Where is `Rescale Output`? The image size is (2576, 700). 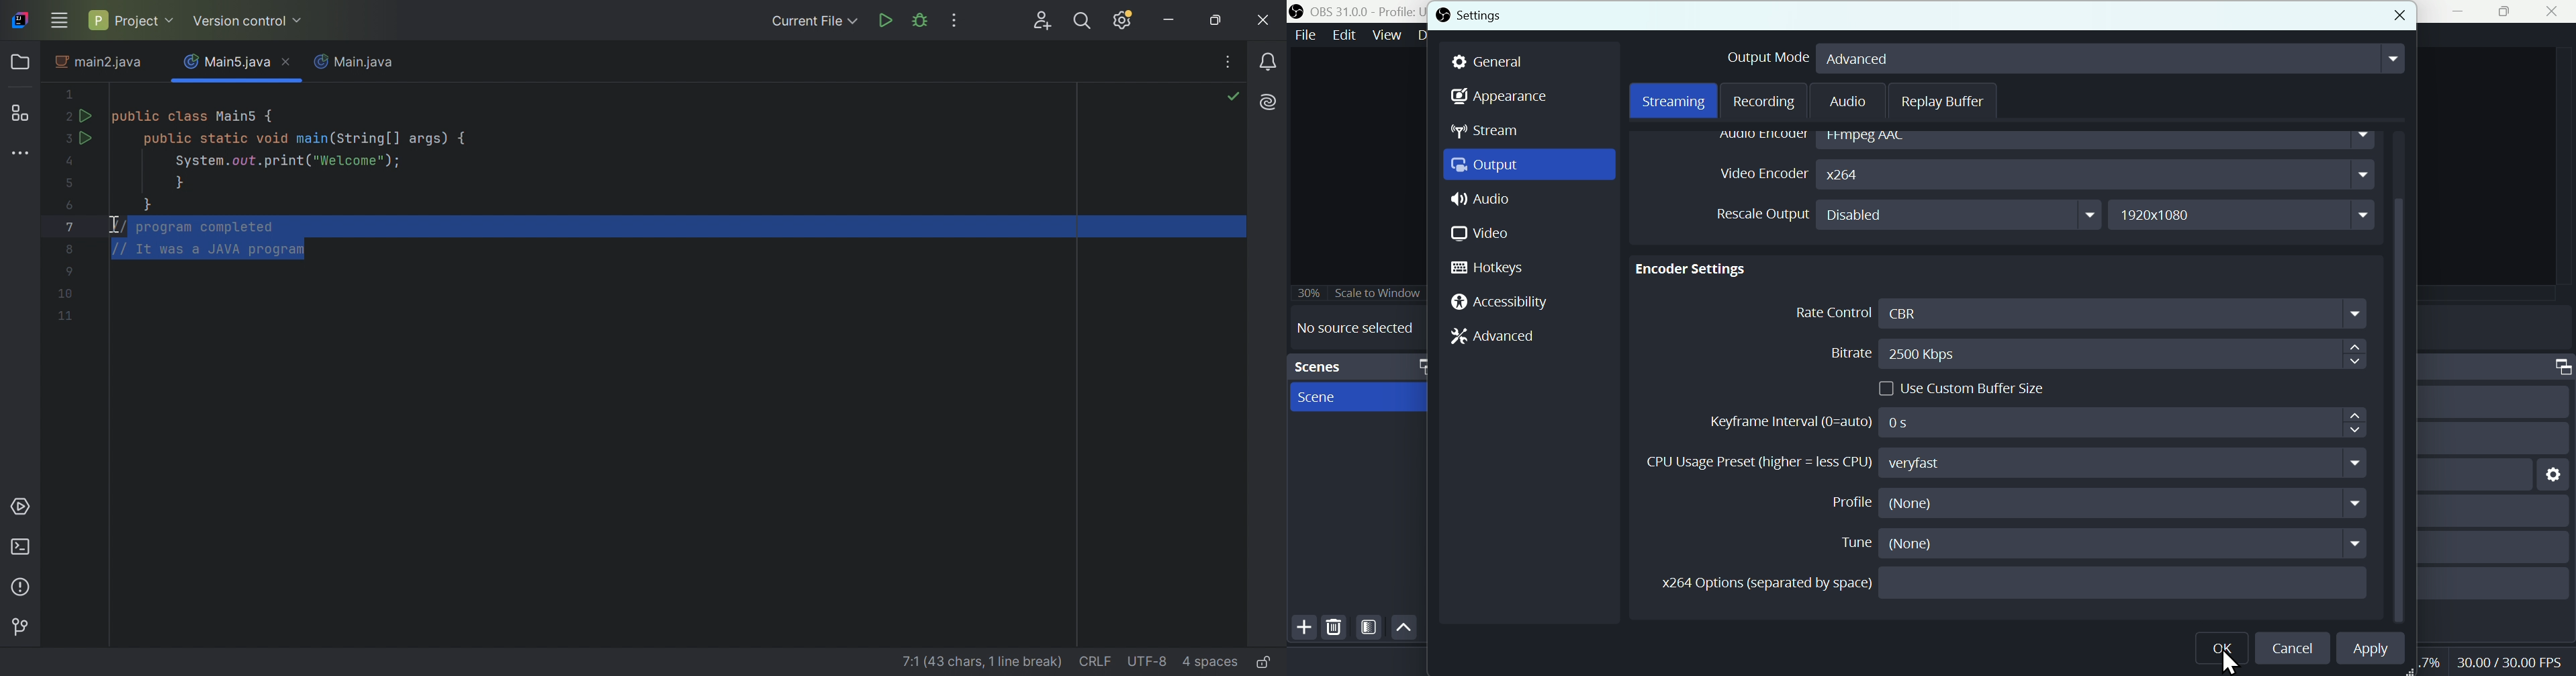
Rescale Output is located at coordinates (1763, 214).